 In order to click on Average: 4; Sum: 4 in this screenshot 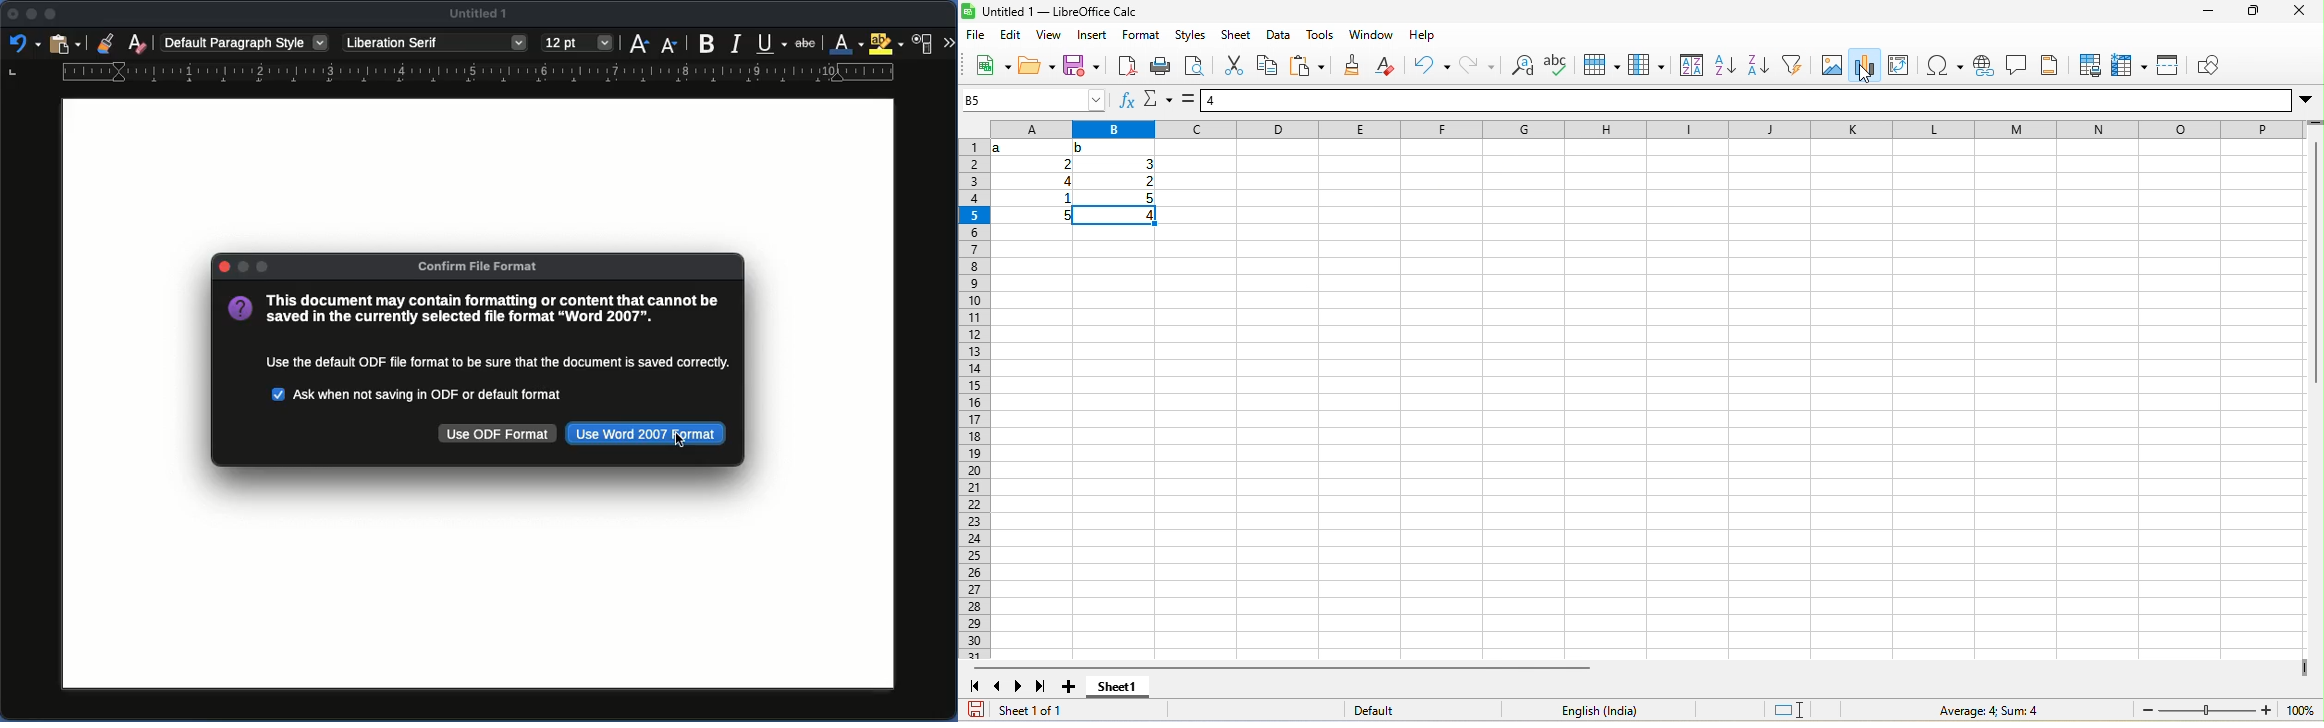, I will do `click(1987, 710)`.